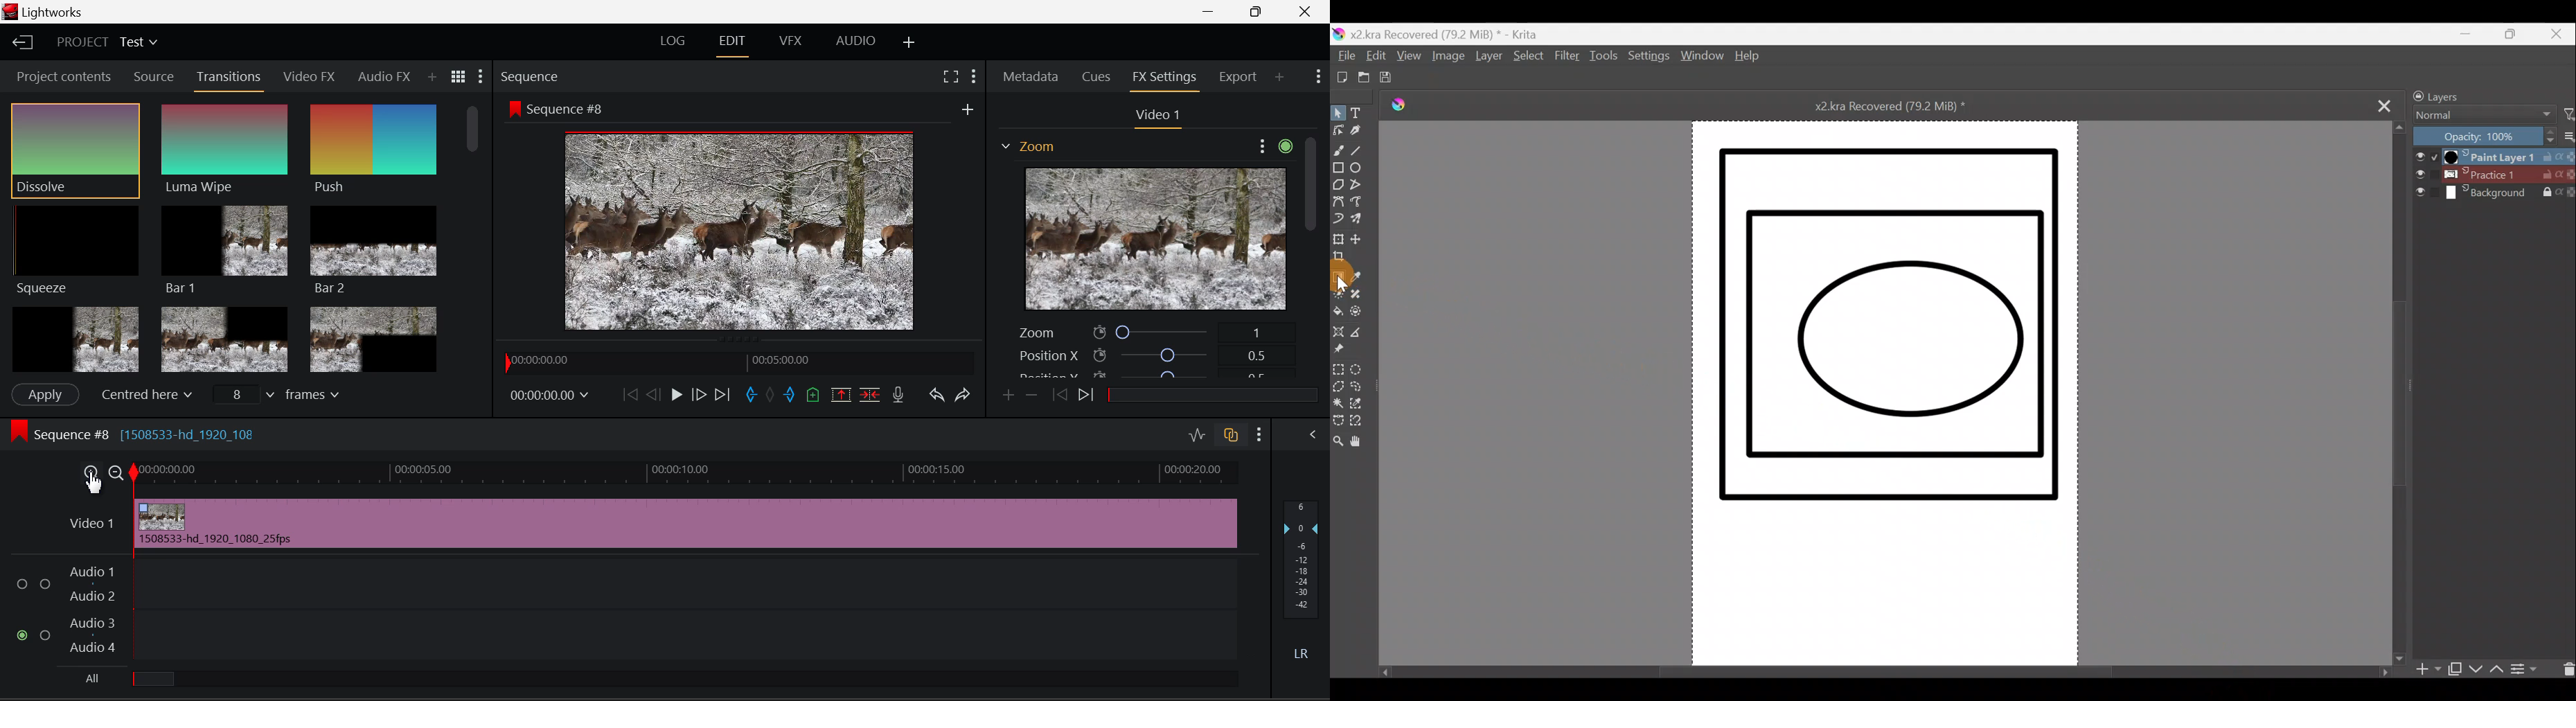 The width and height of the screenshot is (2576, 728). Describe the element at coordinates (21, 635) in the screenshot. I see `Audio Input Checkbox` at that location.